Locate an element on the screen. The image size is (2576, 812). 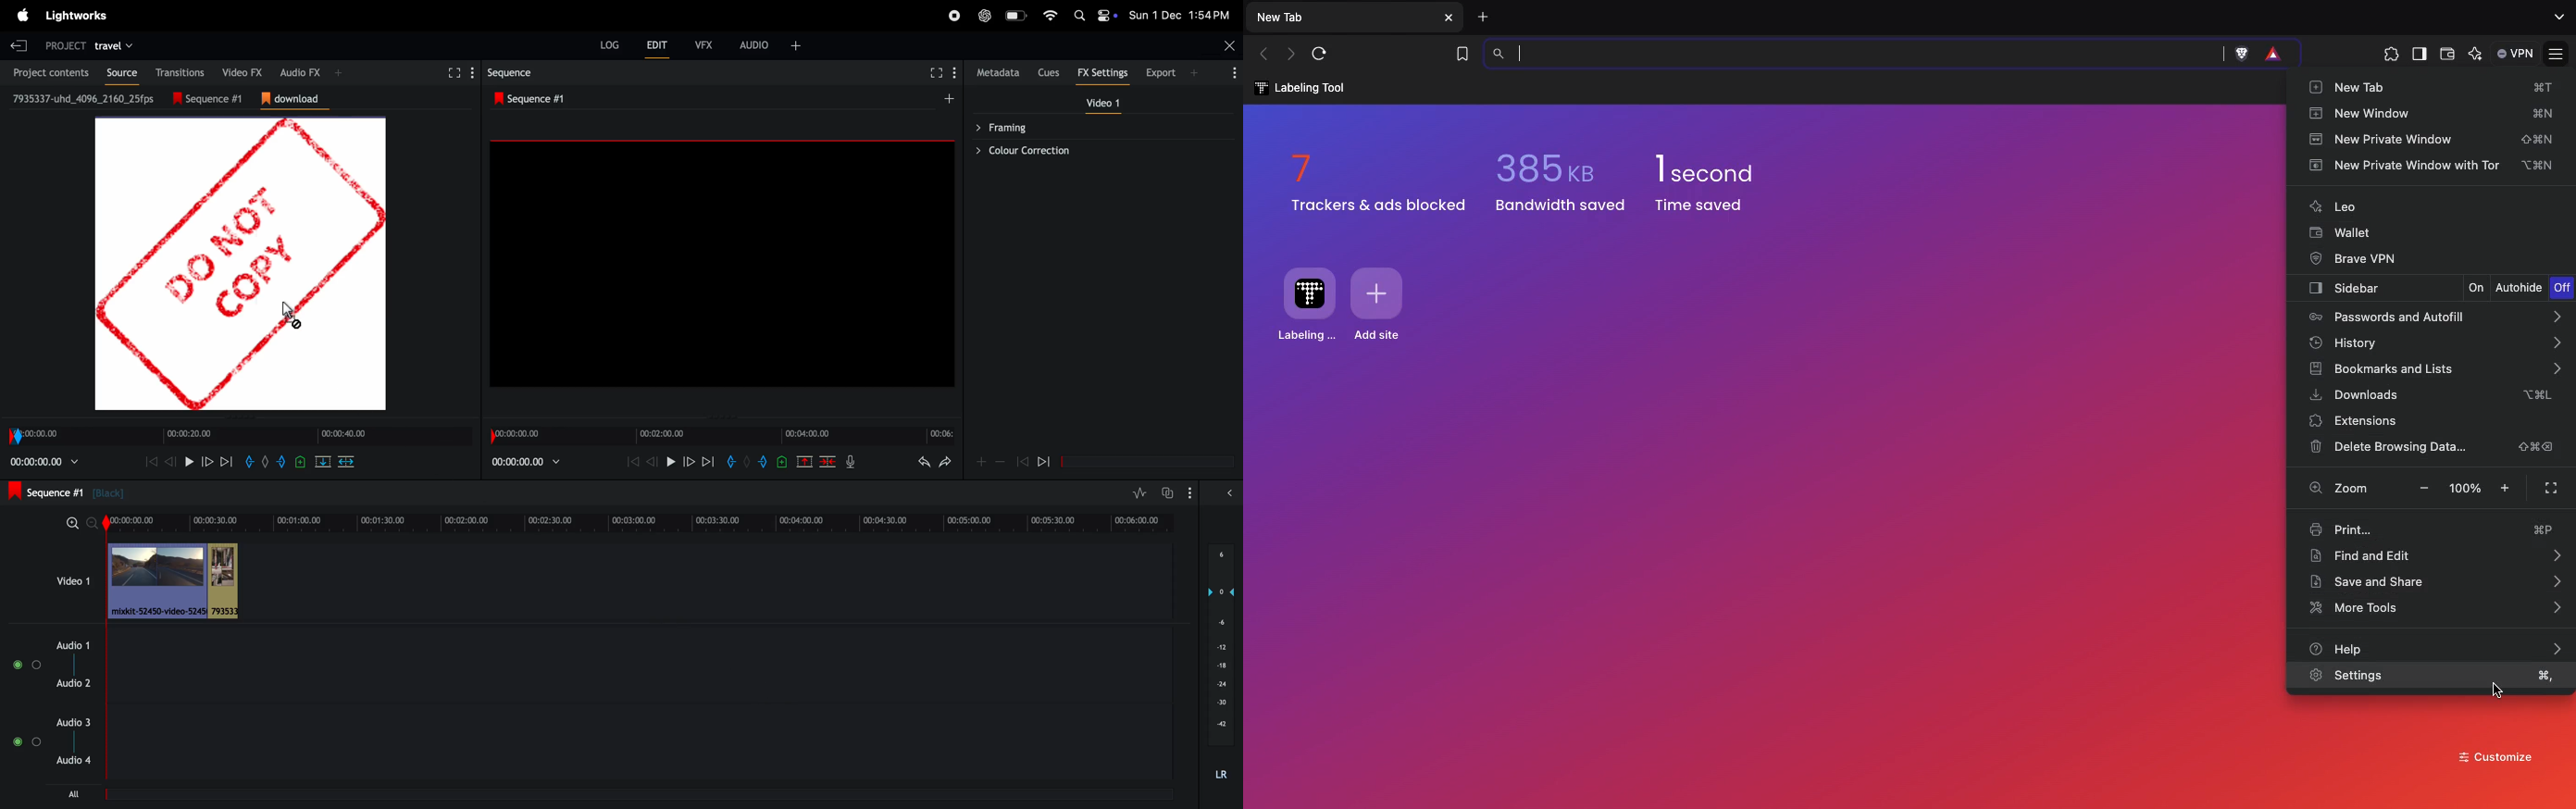
next frame is located at coordinates (226, 462).